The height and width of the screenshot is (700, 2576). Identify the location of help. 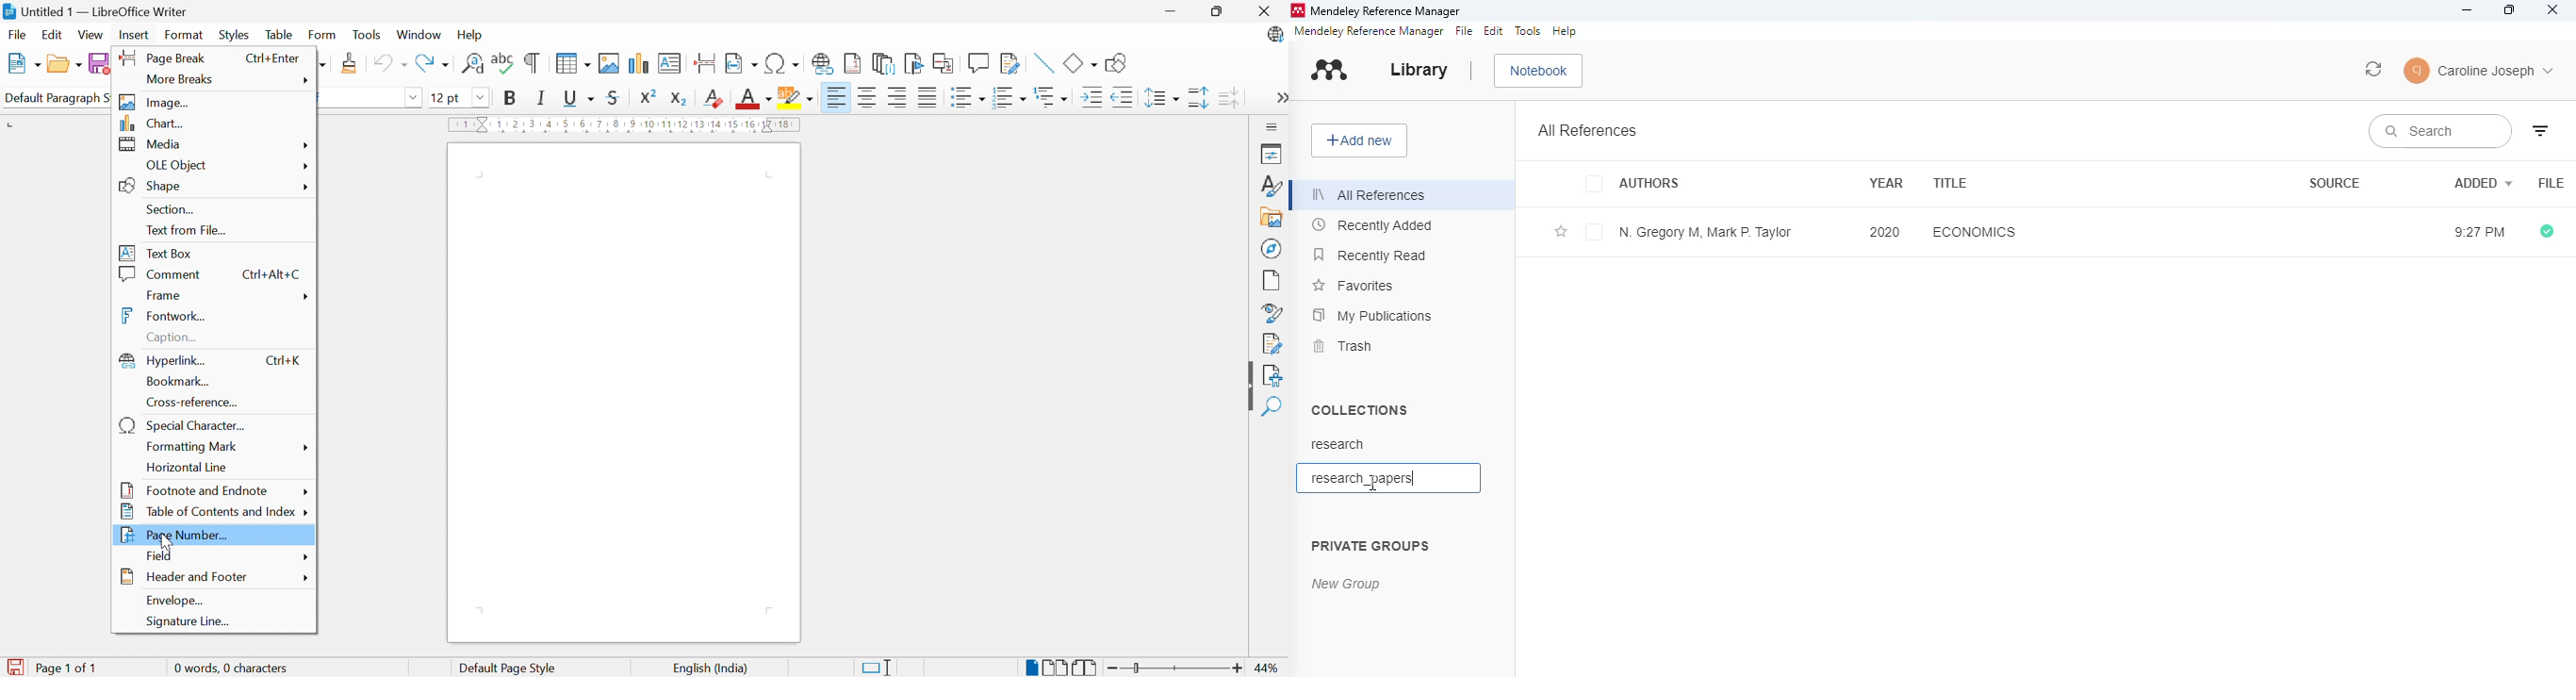
(1565, 31).